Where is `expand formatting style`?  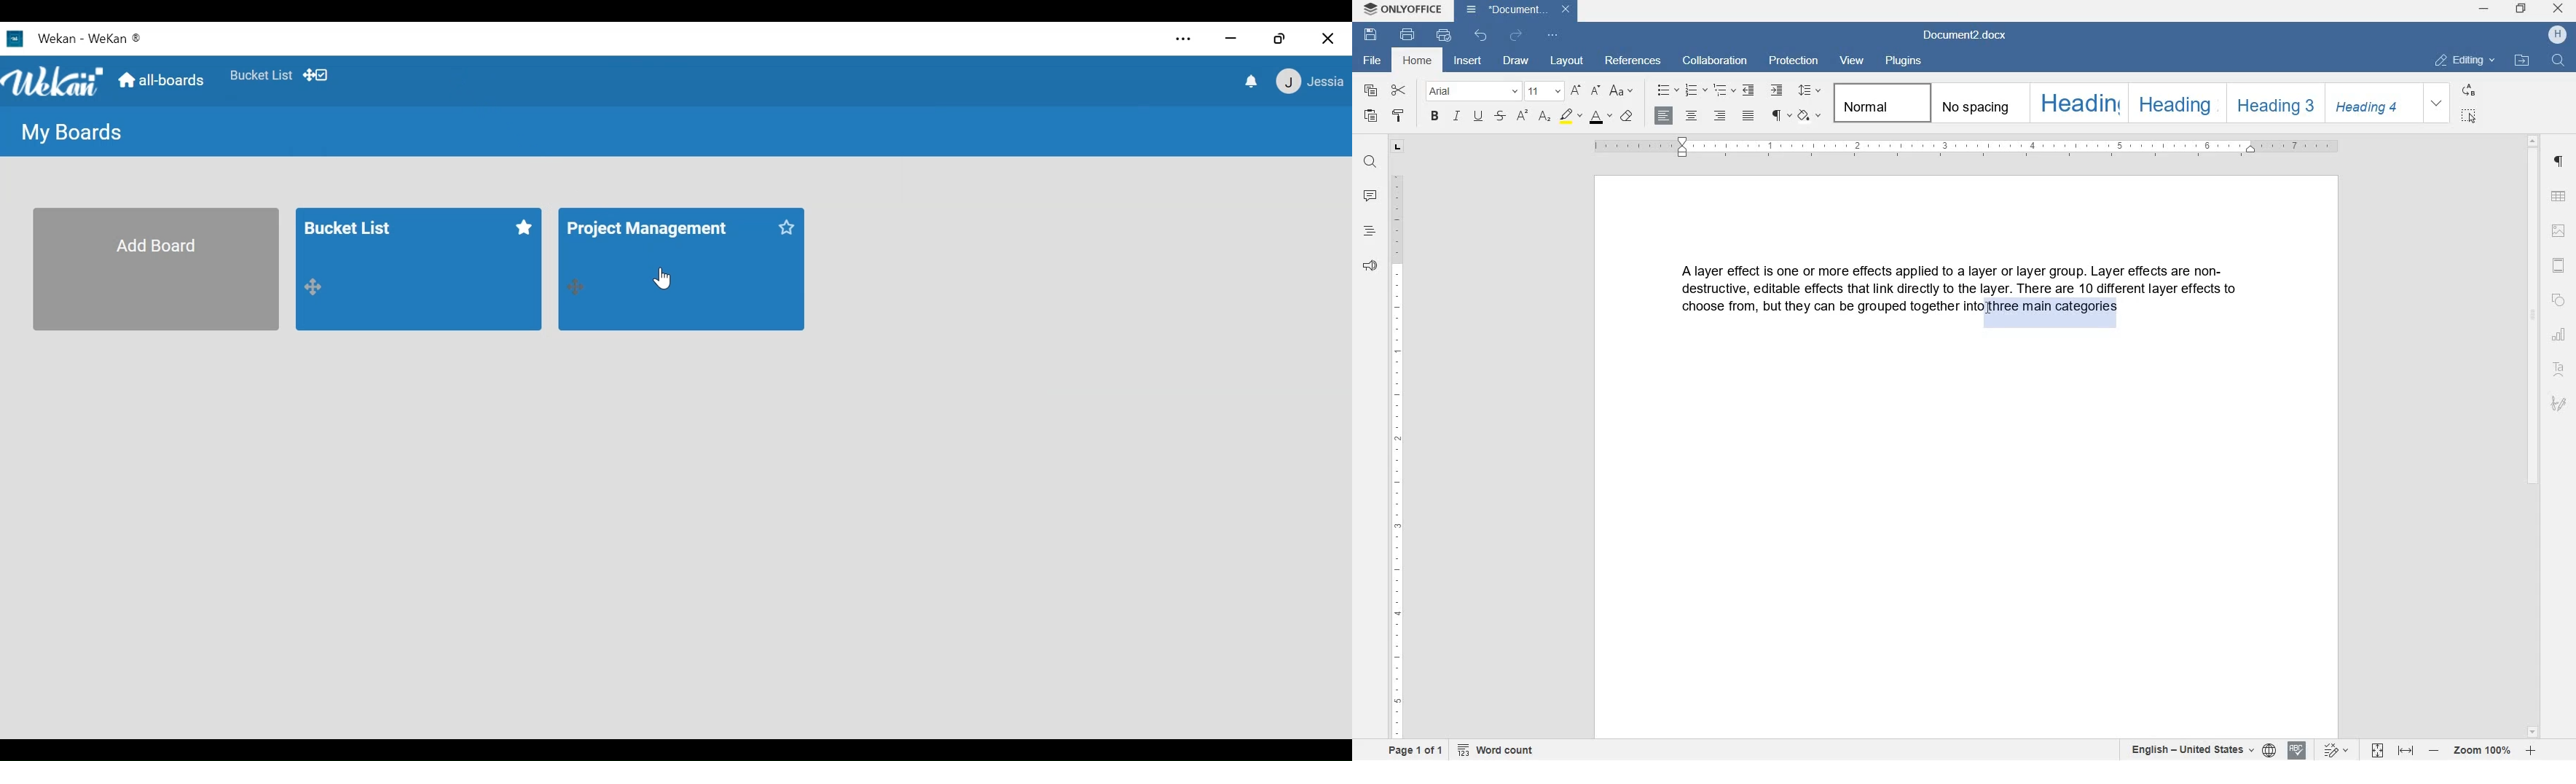 expand formatting style is located at coordinates (2437, 104).